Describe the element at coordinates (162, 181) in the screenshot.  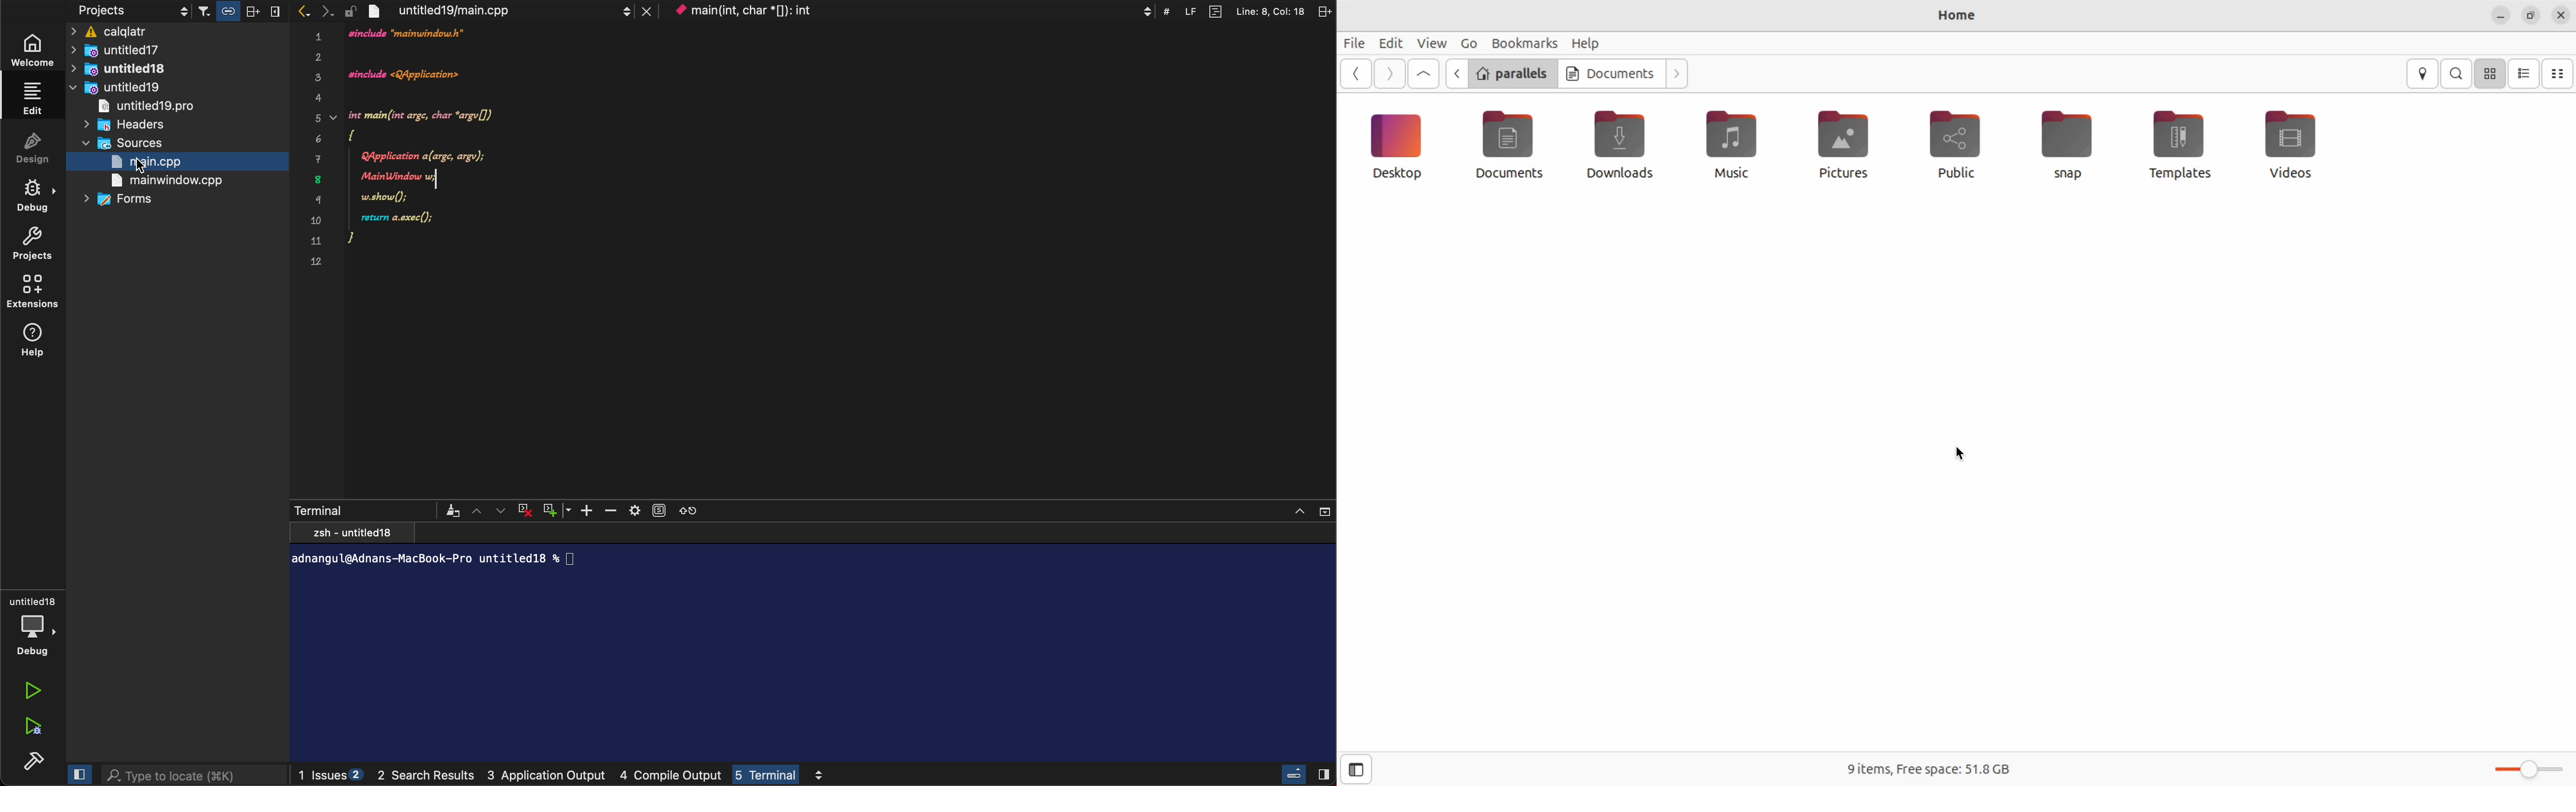
I see `main window` at that location.